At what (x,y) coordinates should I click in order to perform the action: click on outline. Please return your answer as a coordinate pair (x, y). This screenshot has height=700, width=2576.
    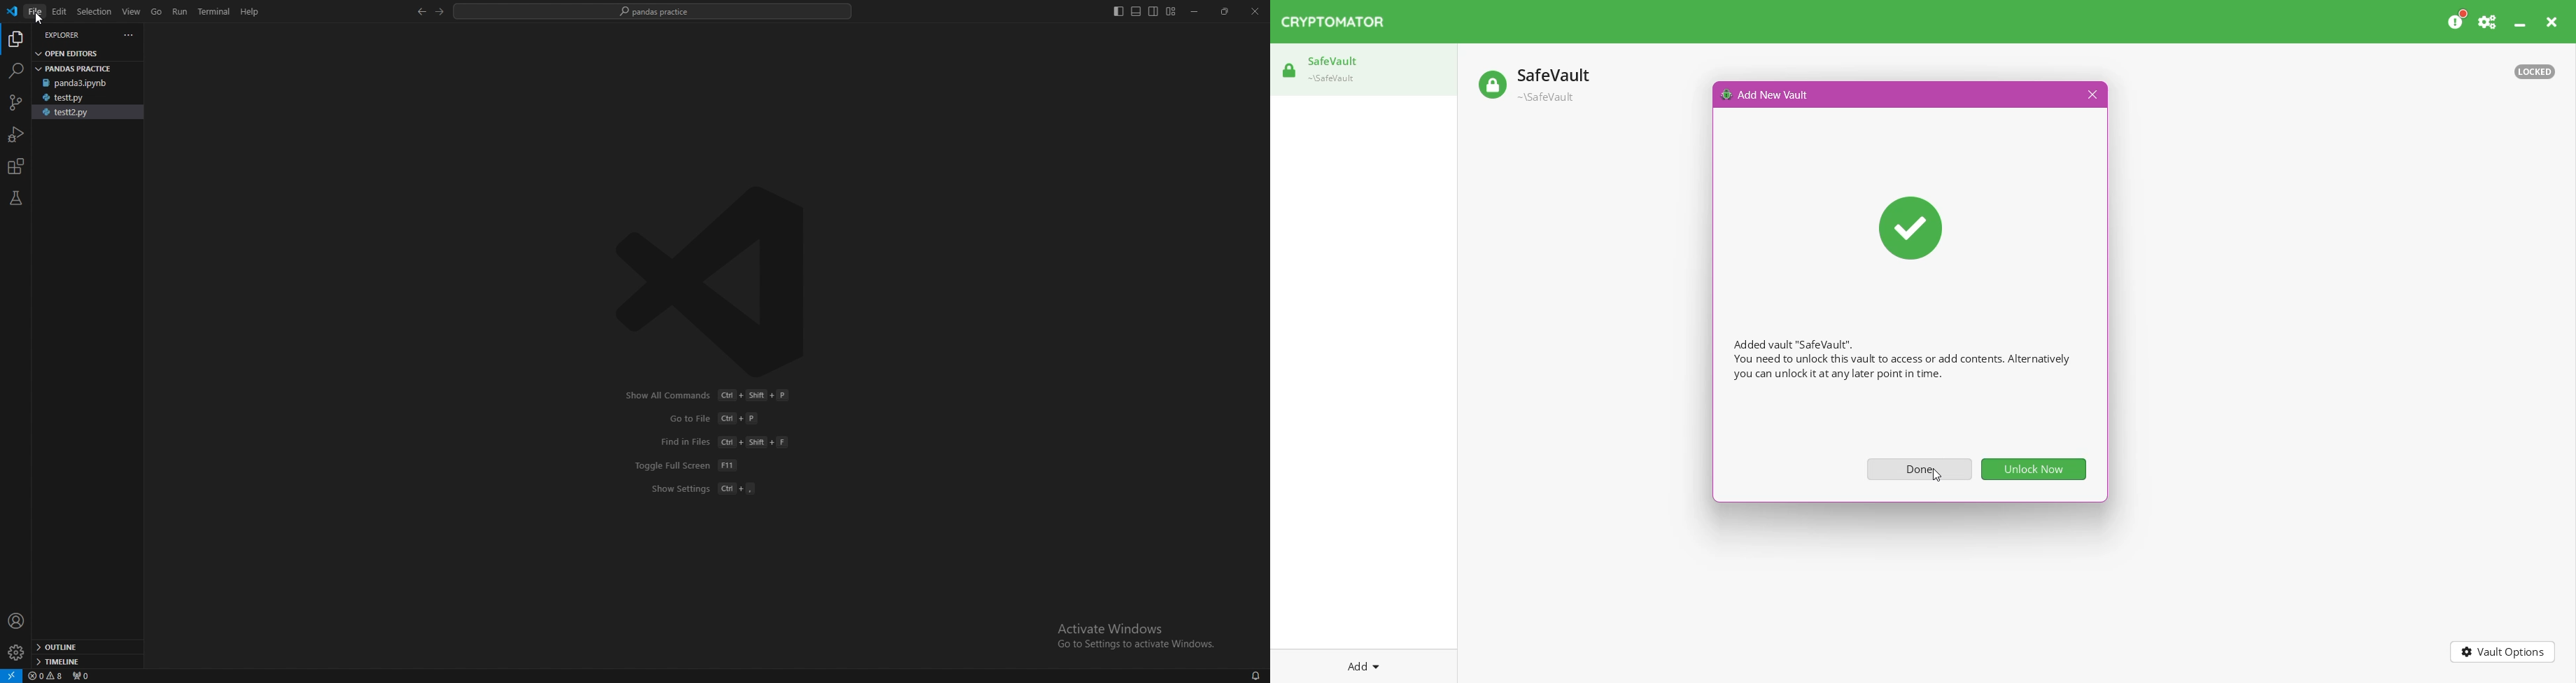
    Looking at the image, I should click on (85, 647).